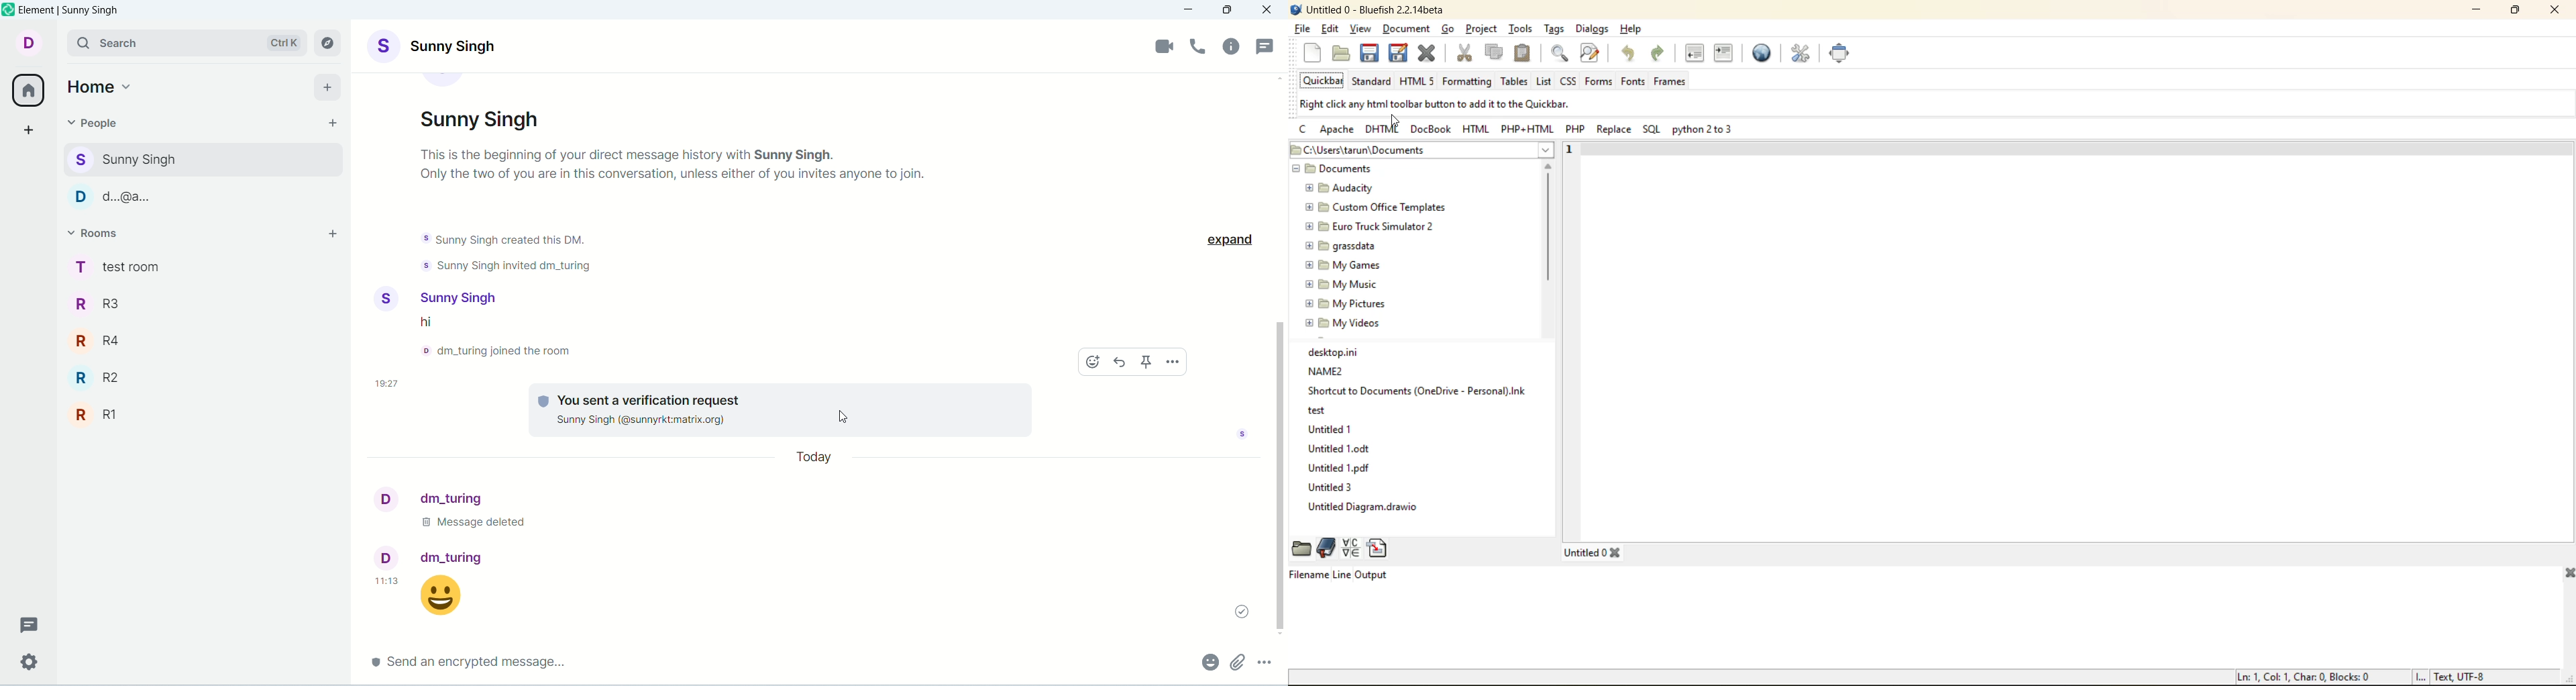 The width and height of the screenshot is (2576, 700). I want to click on docbook, so click(1430, 130).